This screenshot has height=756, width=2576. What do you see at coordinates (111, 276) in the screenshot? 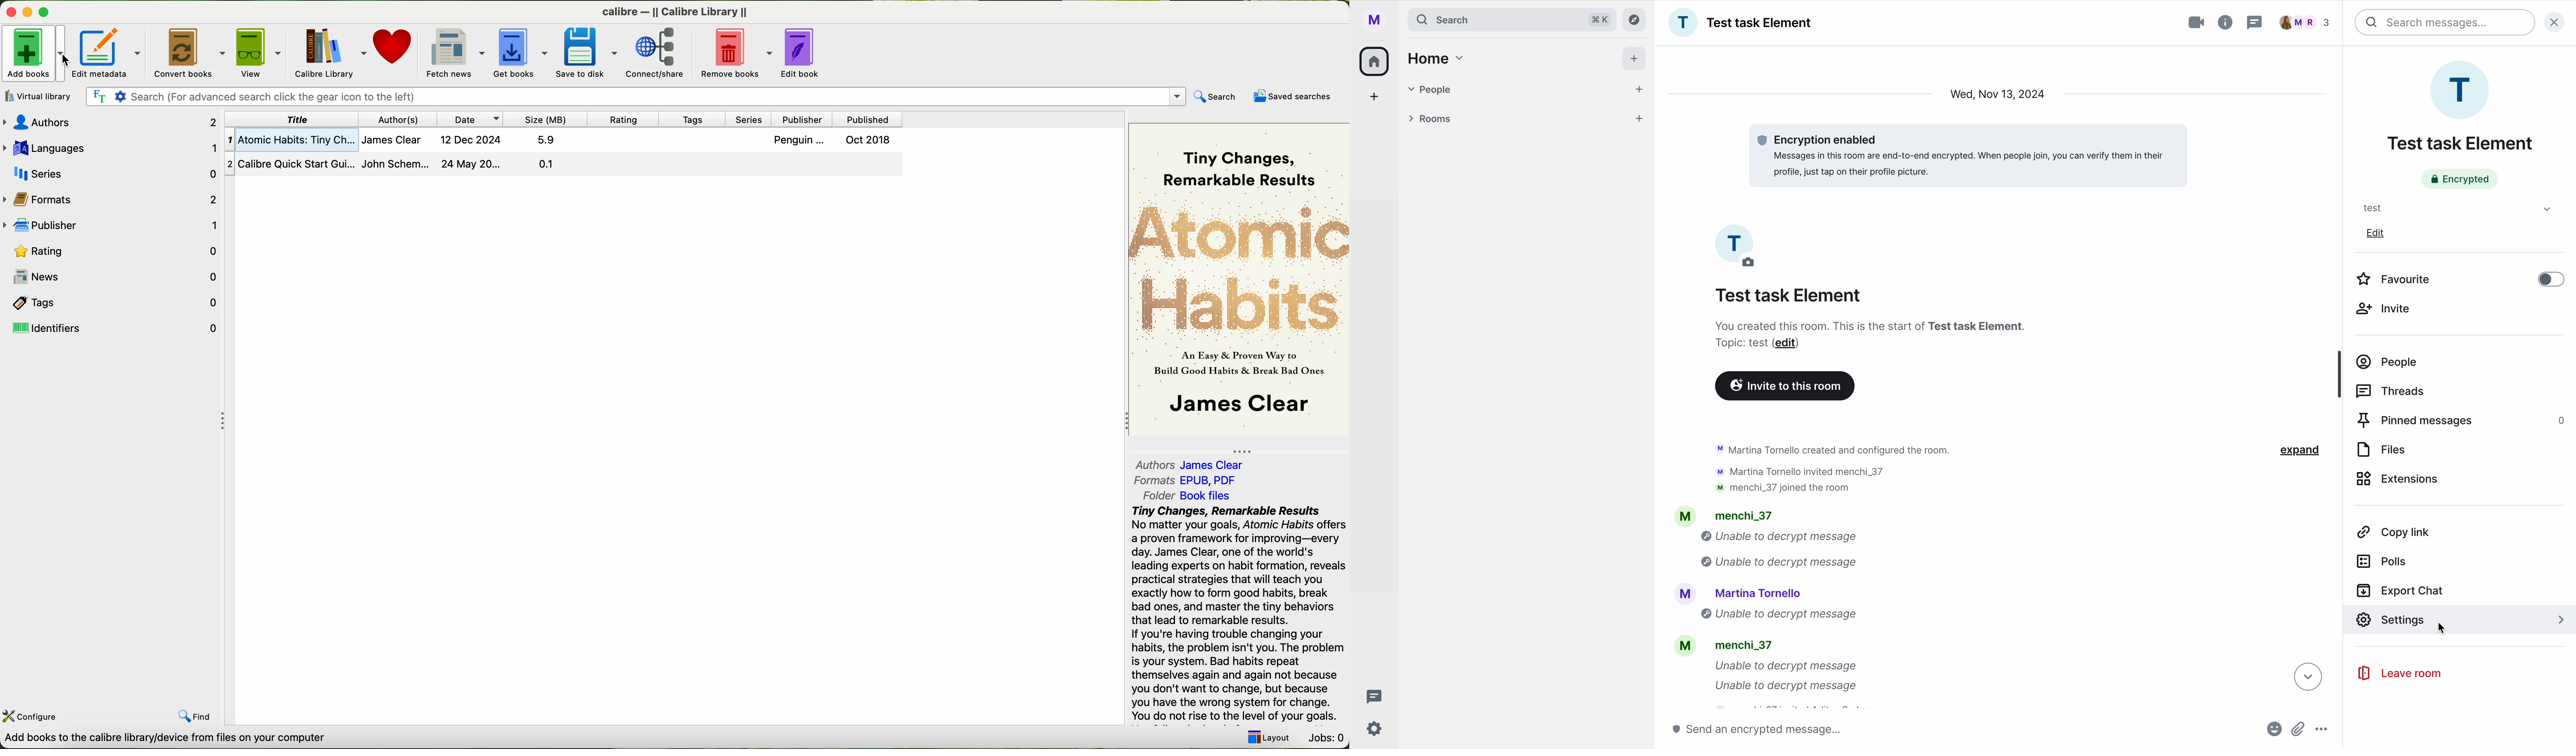
I see `news` at bounding box center [111, 276].